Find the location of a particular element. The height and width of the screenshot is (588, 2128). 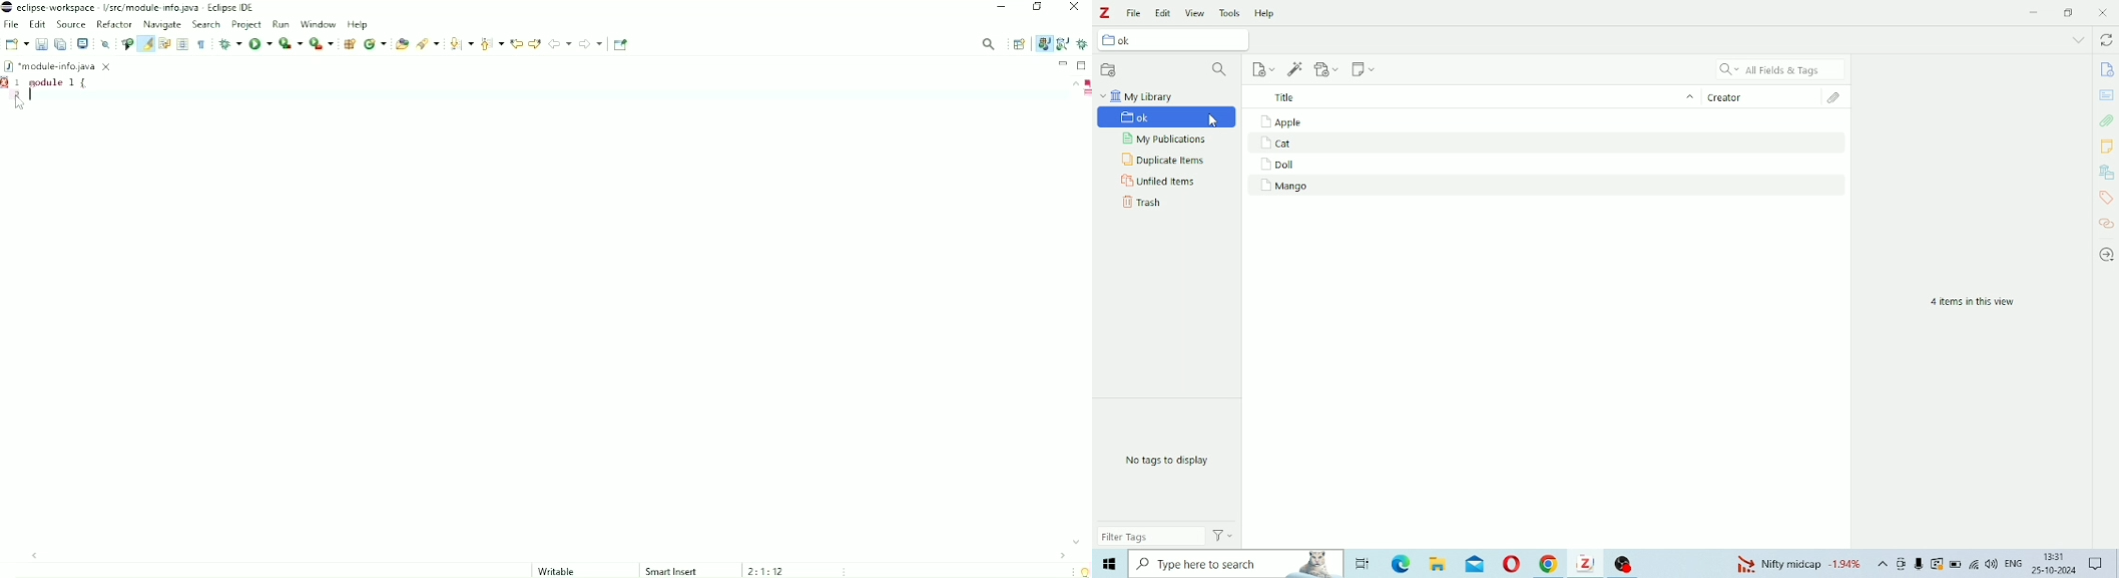

Logo is located at coordinates (1103, 13).